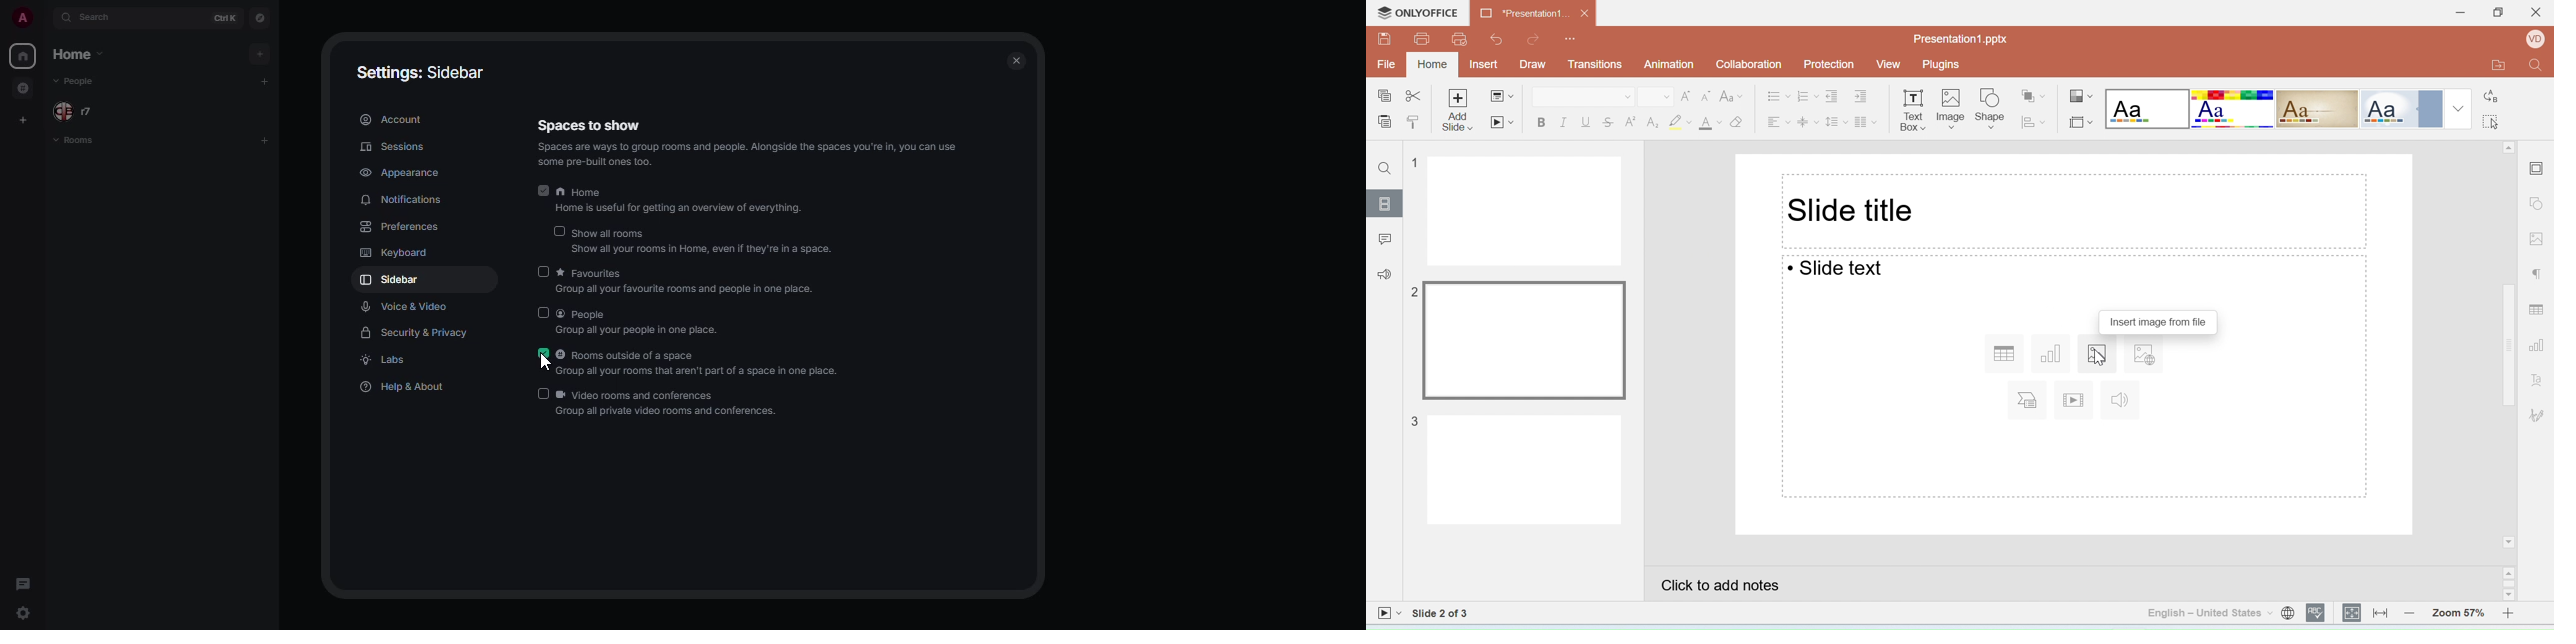  What do you see at coordinates (109, 19) in the screenshot?
I see `search` at bounding box center [109, 19].